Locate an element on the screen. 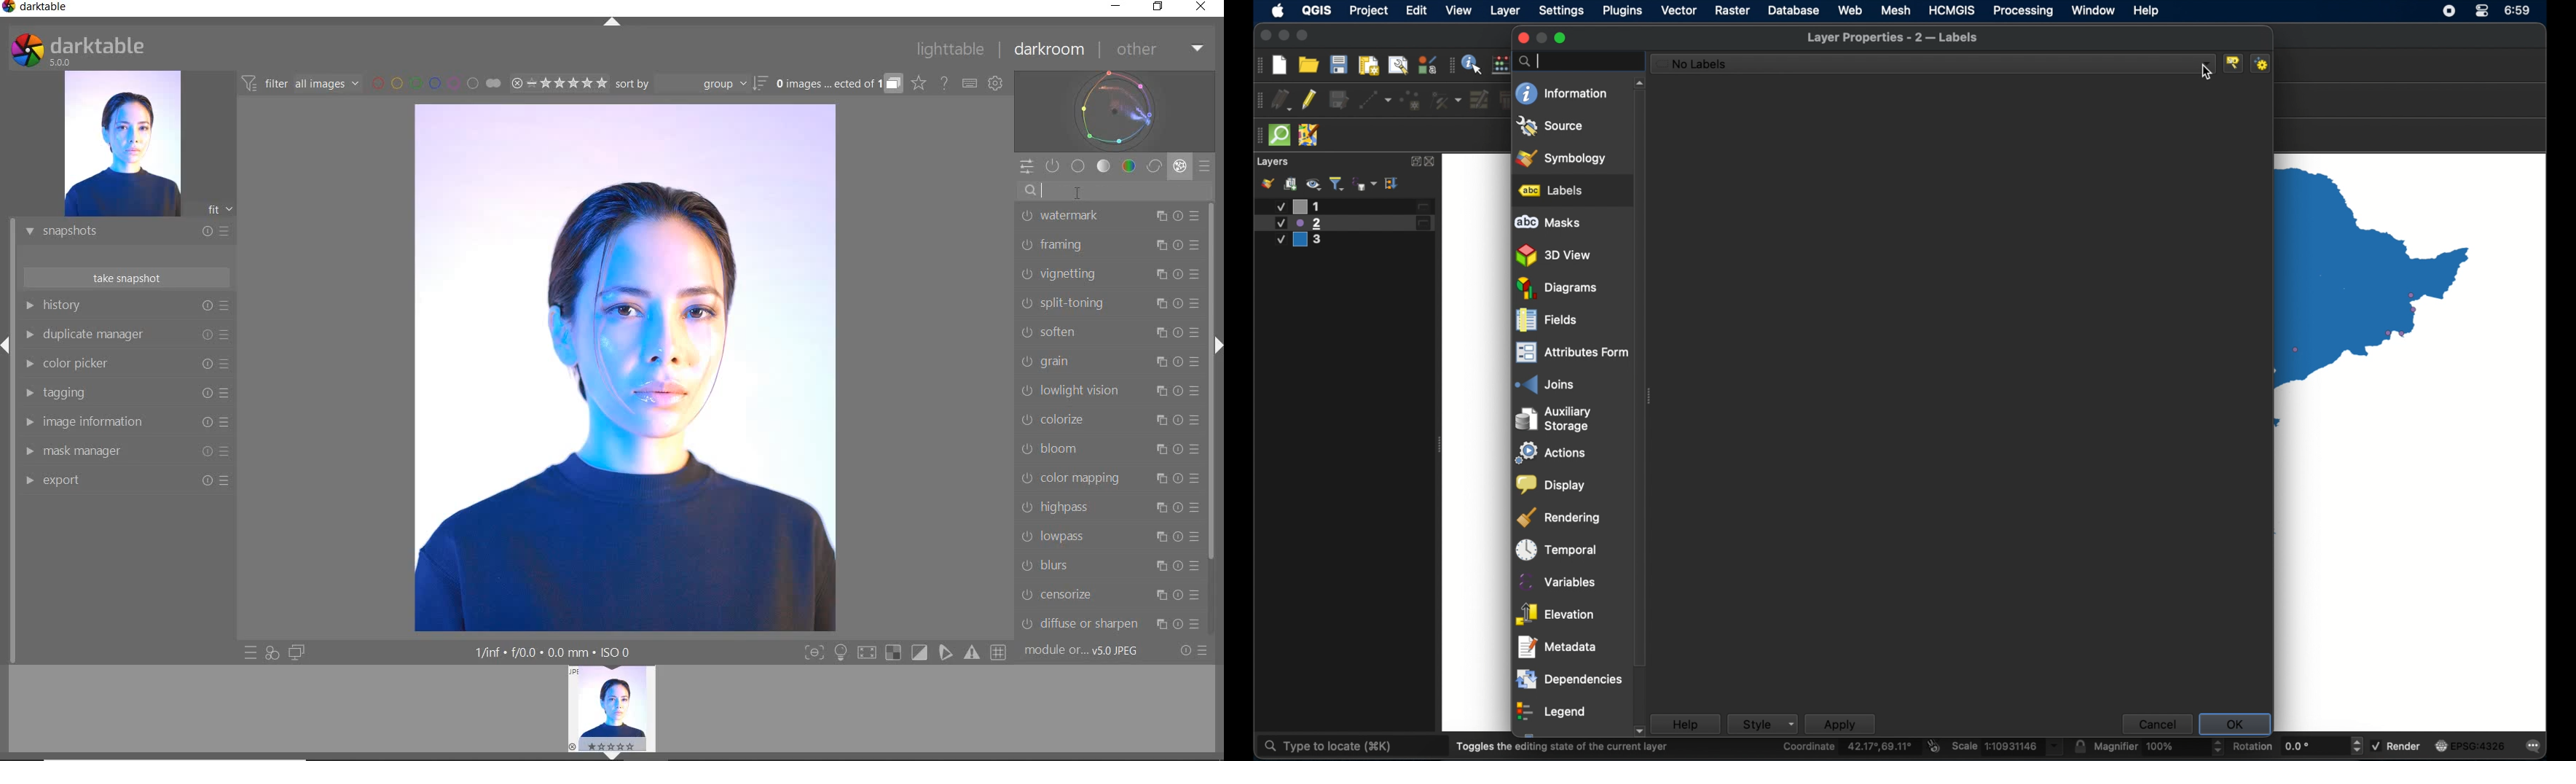 The width and height of the screenshot is (2576, 784). save is located at coordinates (1339, 64).